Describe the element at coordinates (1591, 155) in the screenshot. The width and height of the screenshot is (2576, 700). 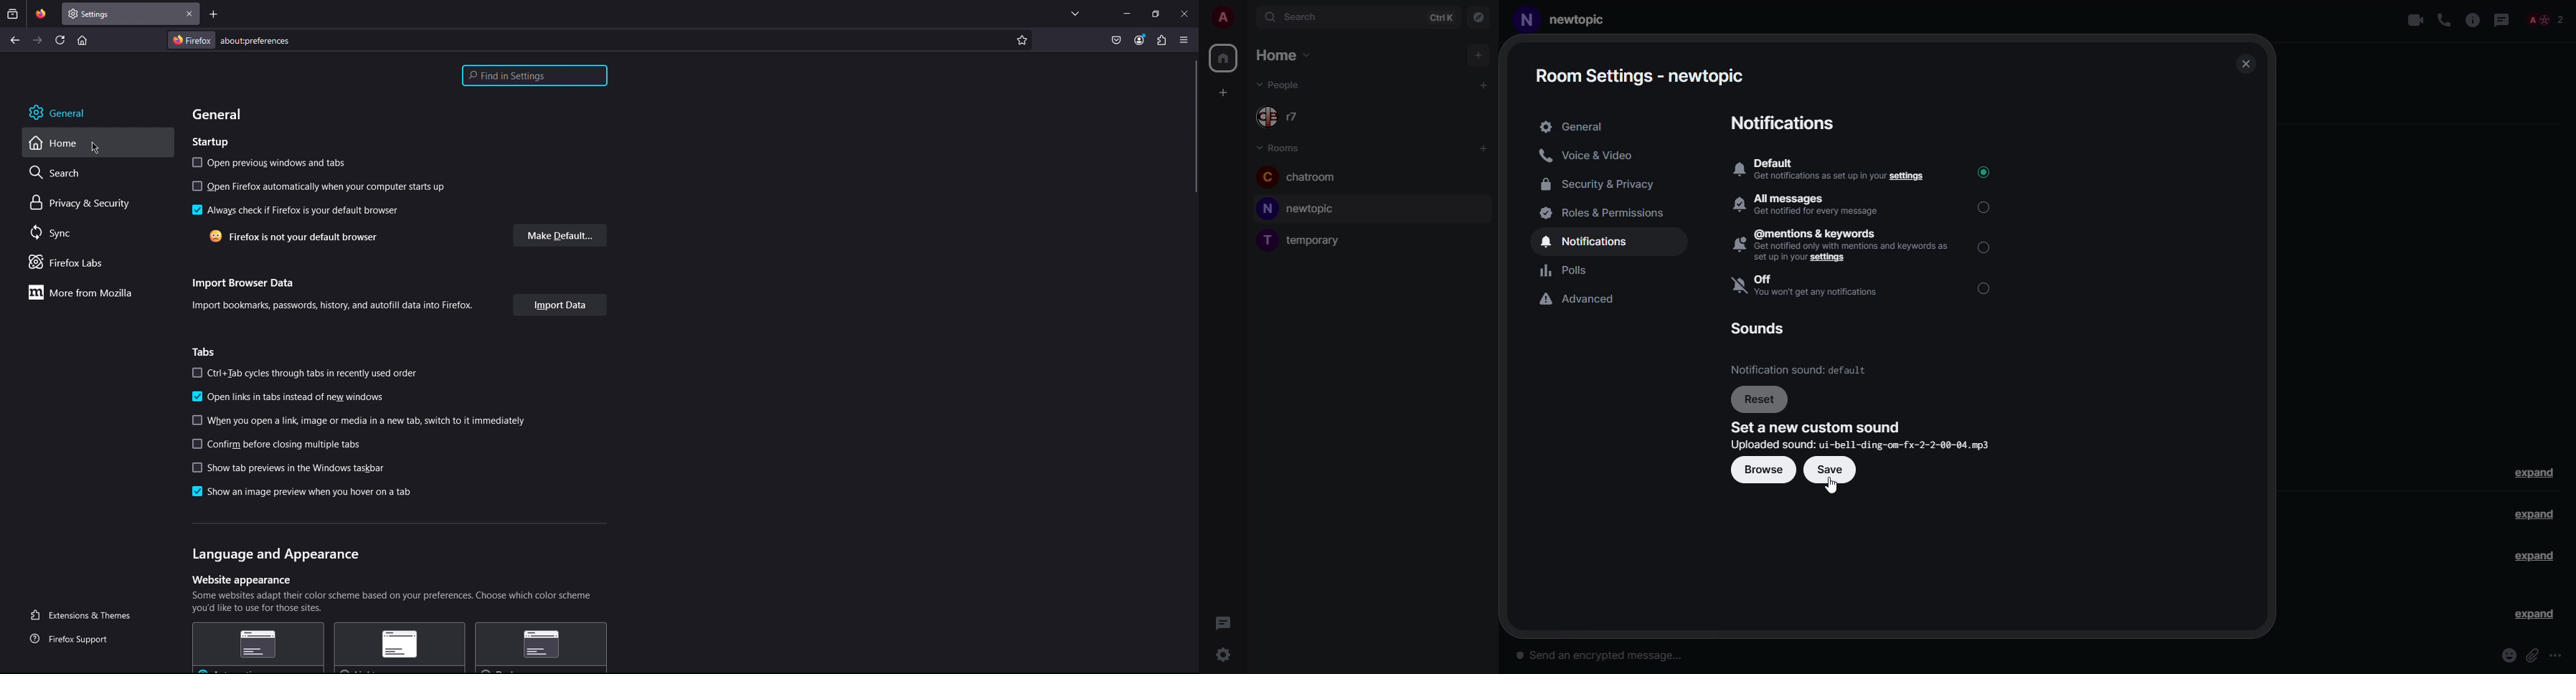
I see `voice` at that location.